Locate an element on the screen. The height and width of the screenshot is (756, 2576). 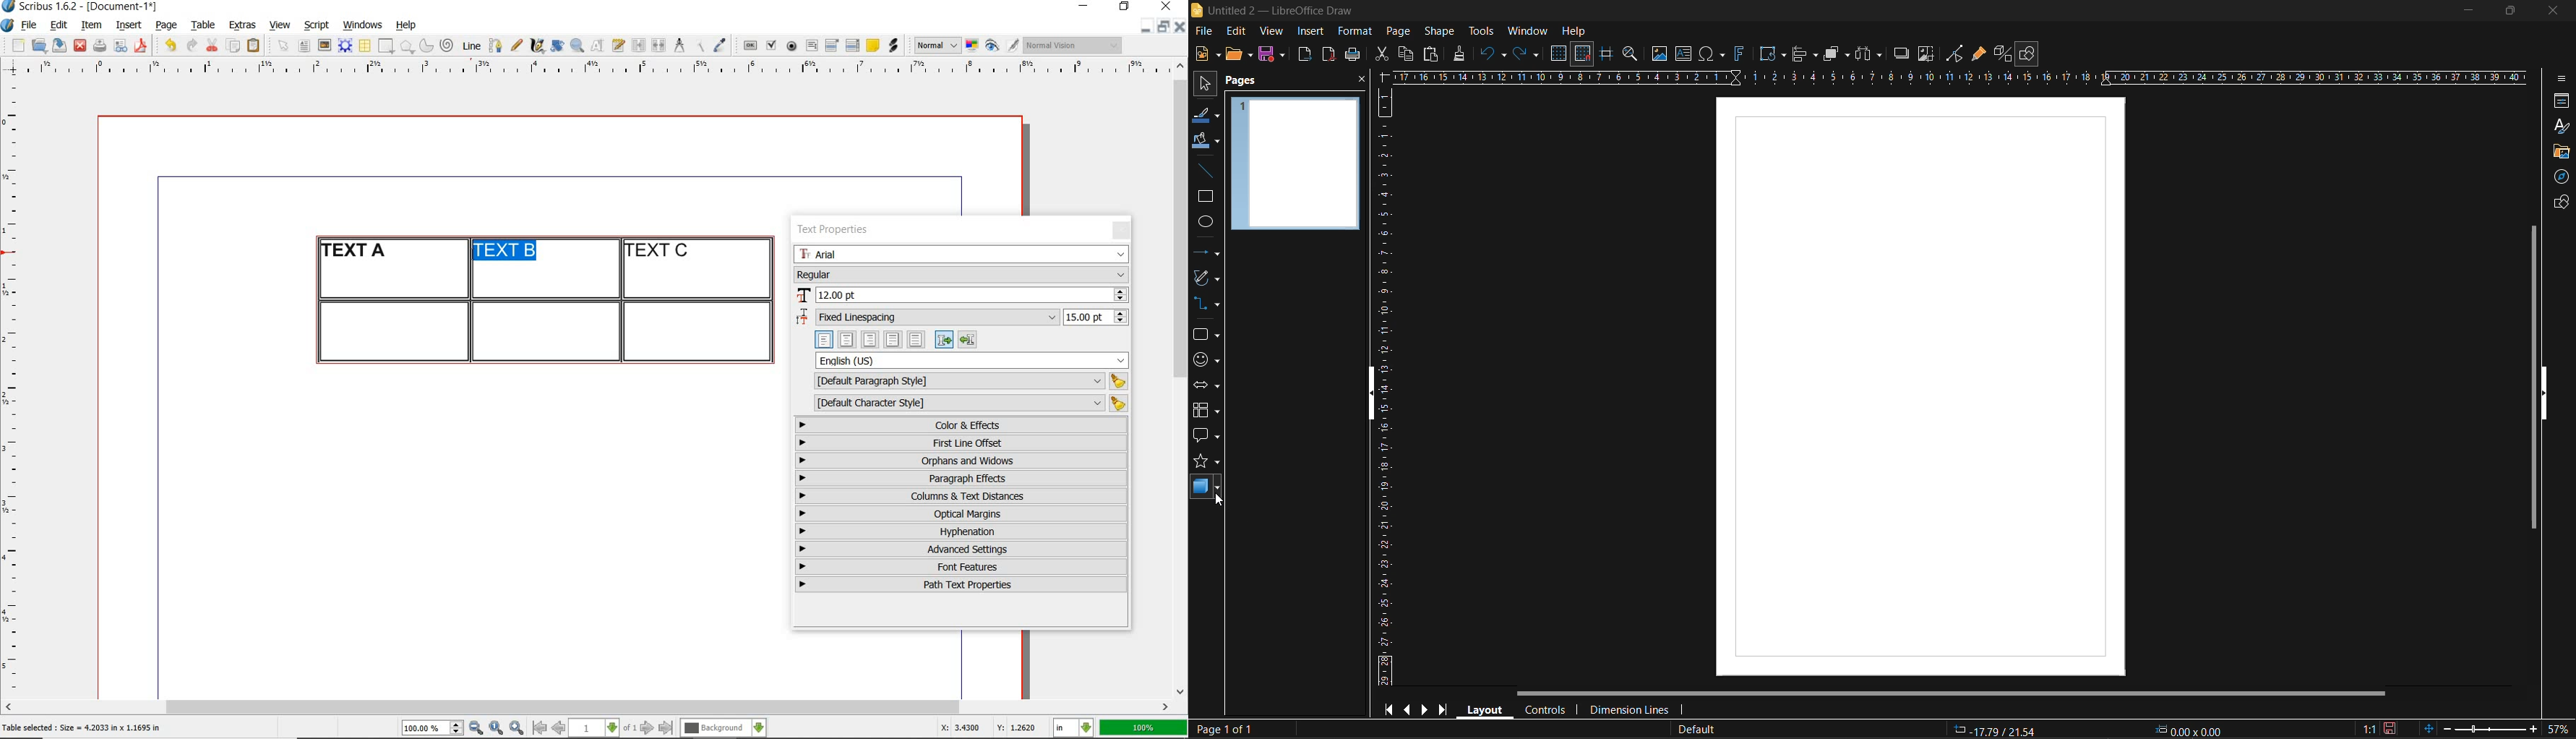
undo is located at coordinates (1494, 54).